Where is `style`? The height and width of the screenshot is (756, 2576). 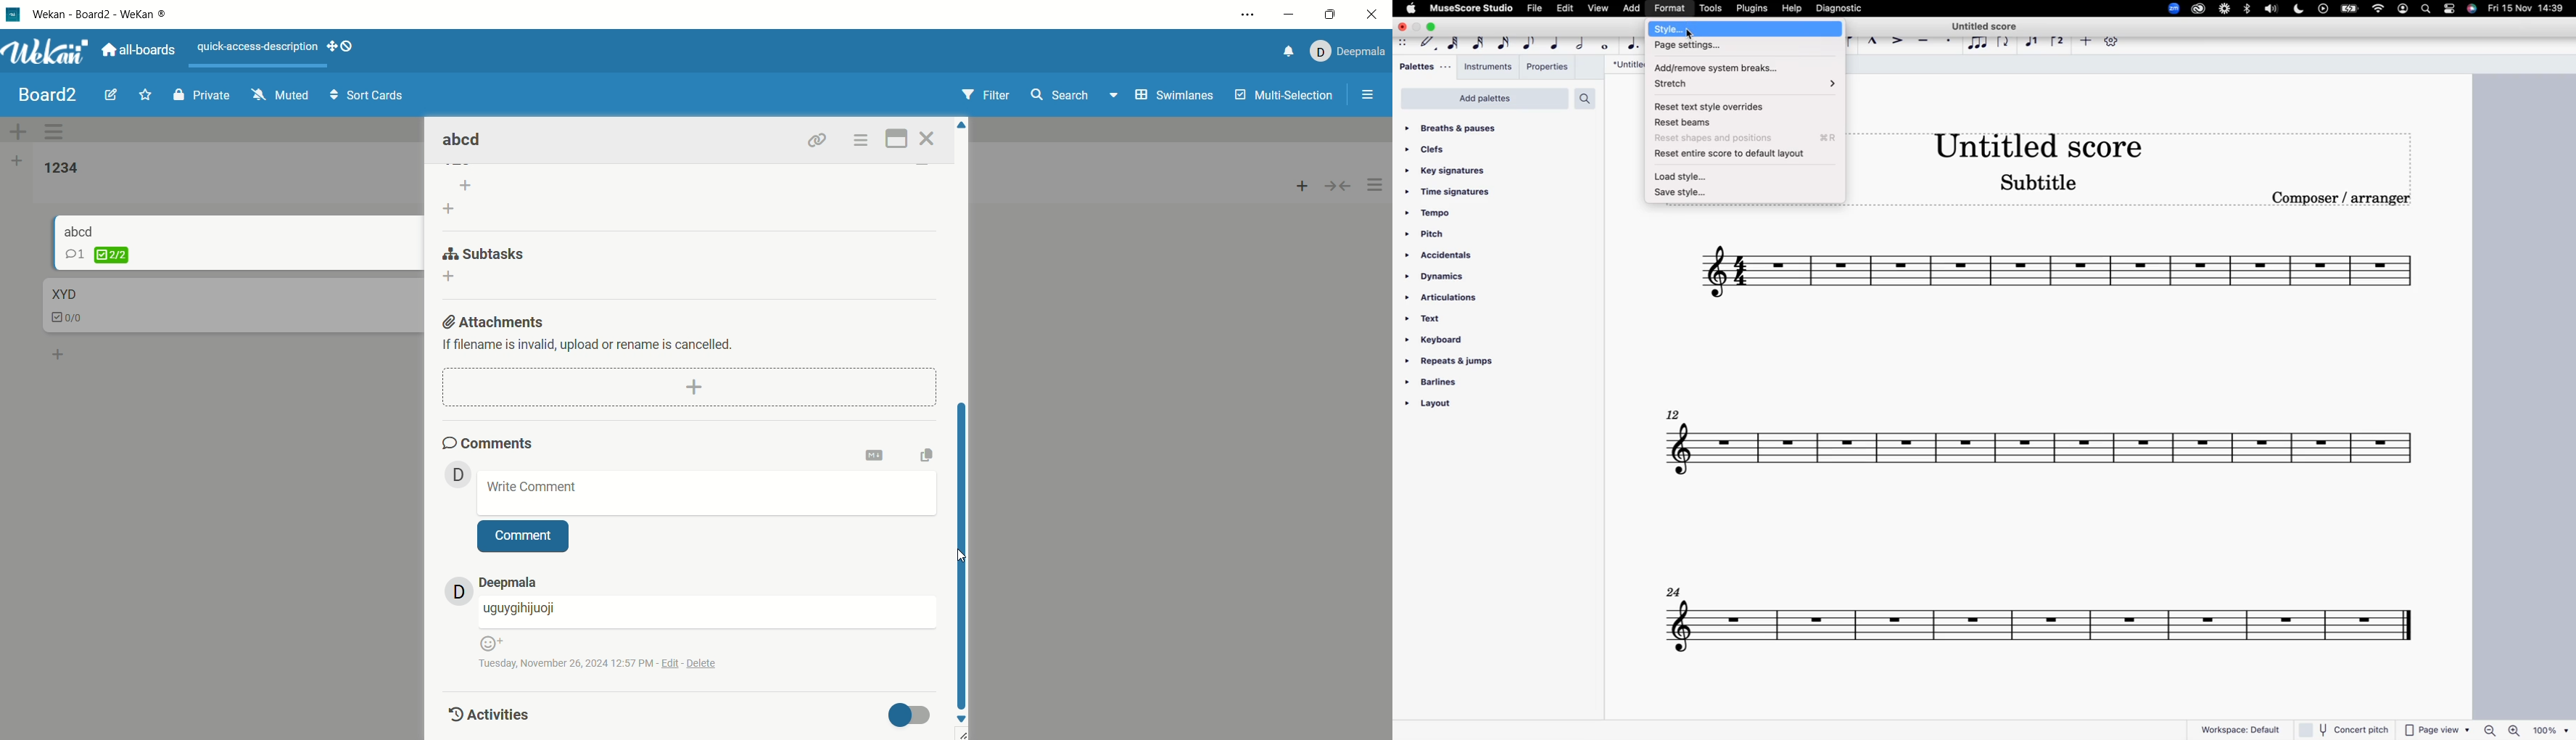
style is located at coordinates (1746, 30).